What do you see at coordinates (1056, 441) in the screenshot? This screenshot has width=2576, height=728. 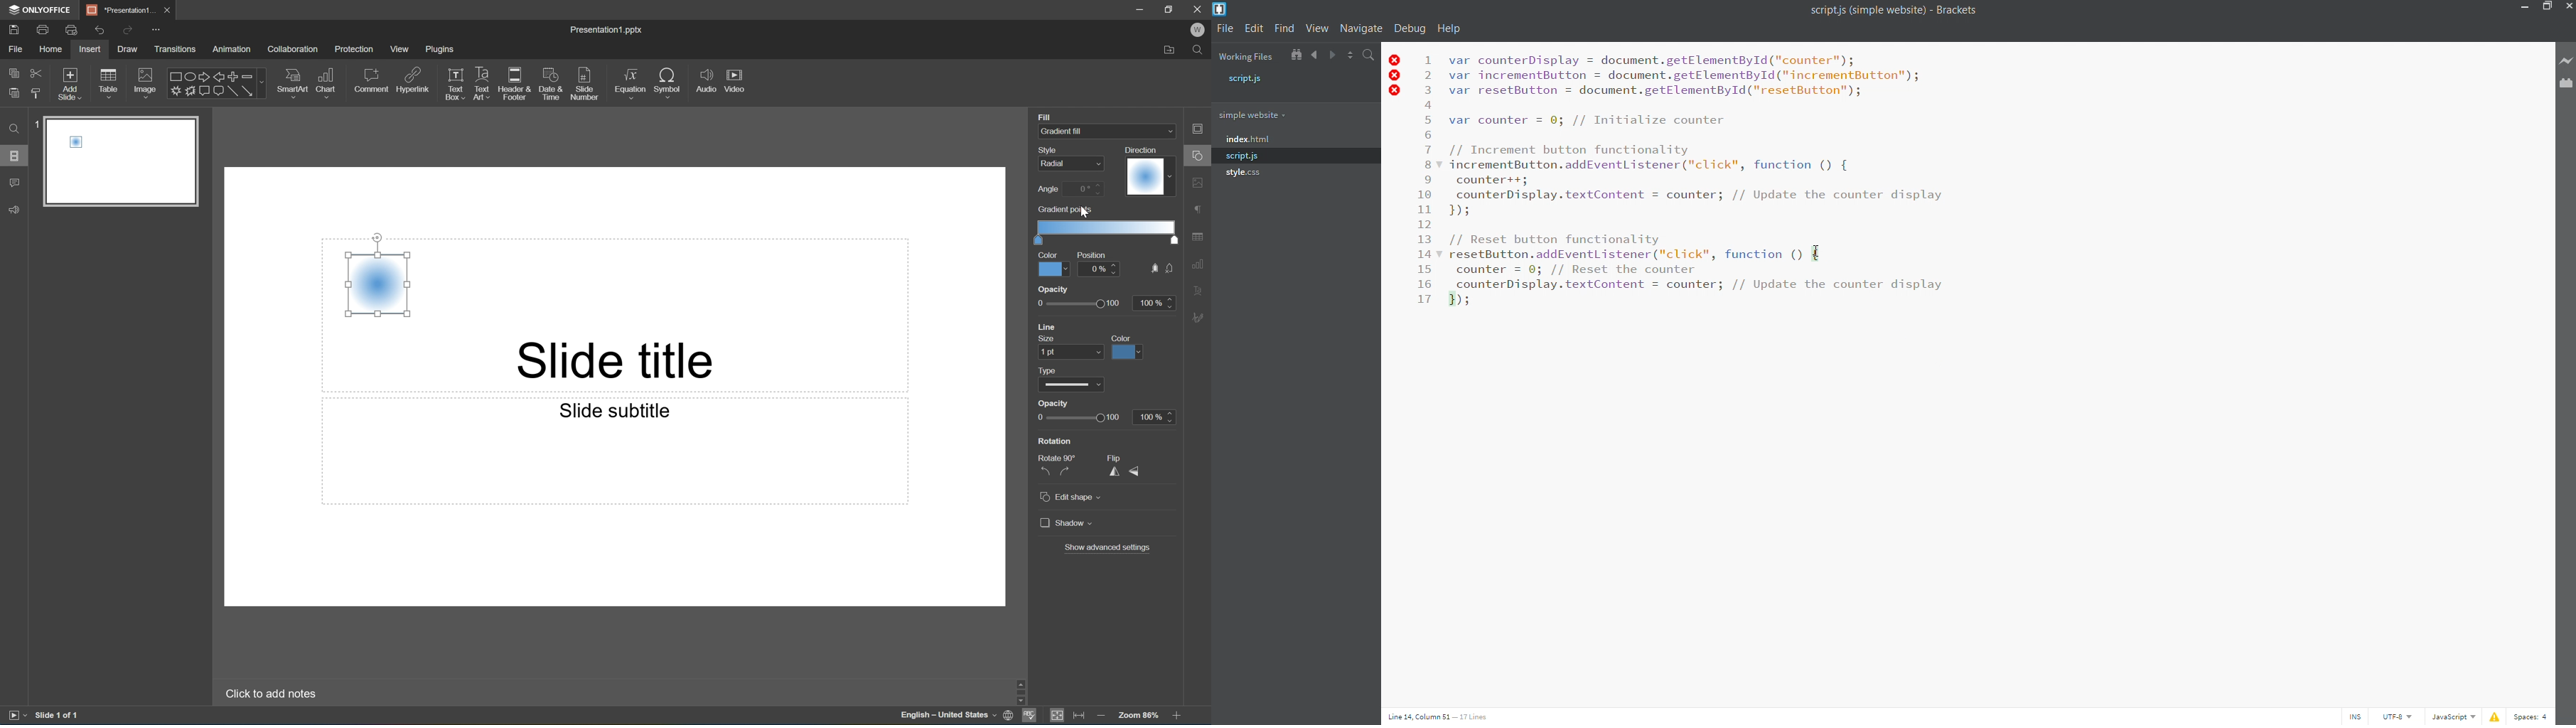 I see `Rotation` at bounding box center [1056, 441].